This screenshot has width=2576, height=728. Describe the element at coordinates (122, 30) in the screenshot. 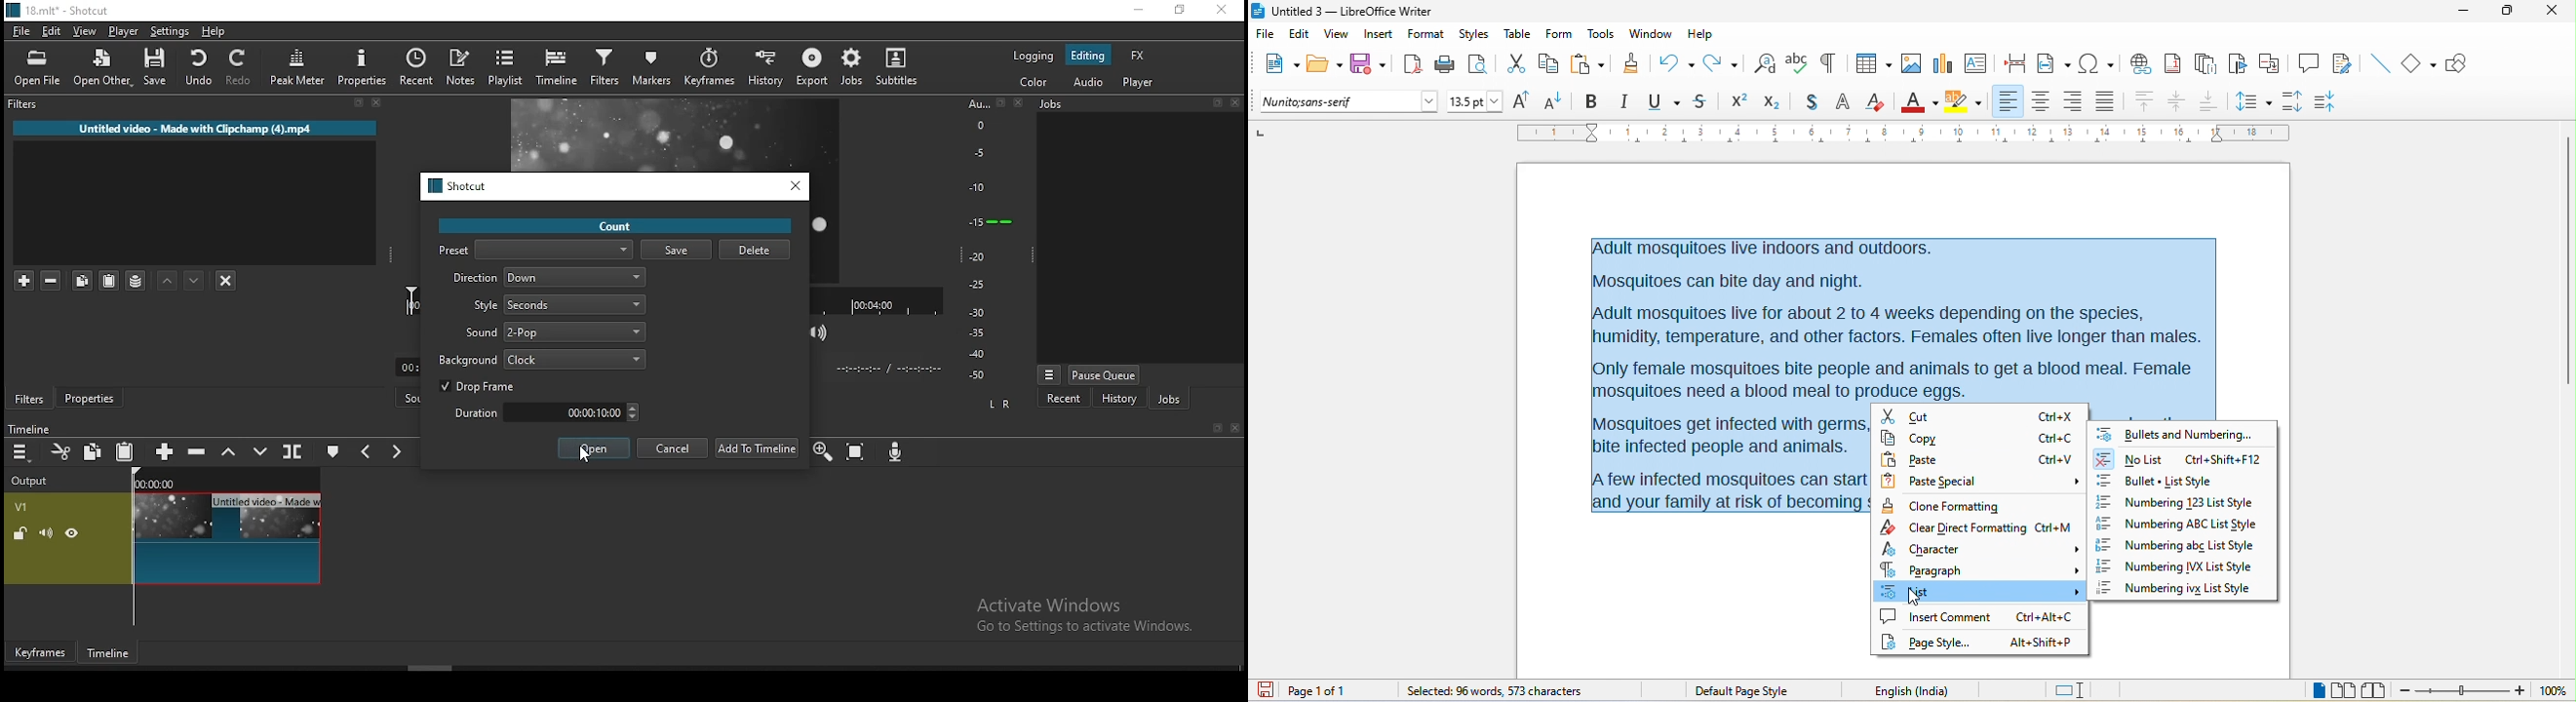

I see `player` at that location.